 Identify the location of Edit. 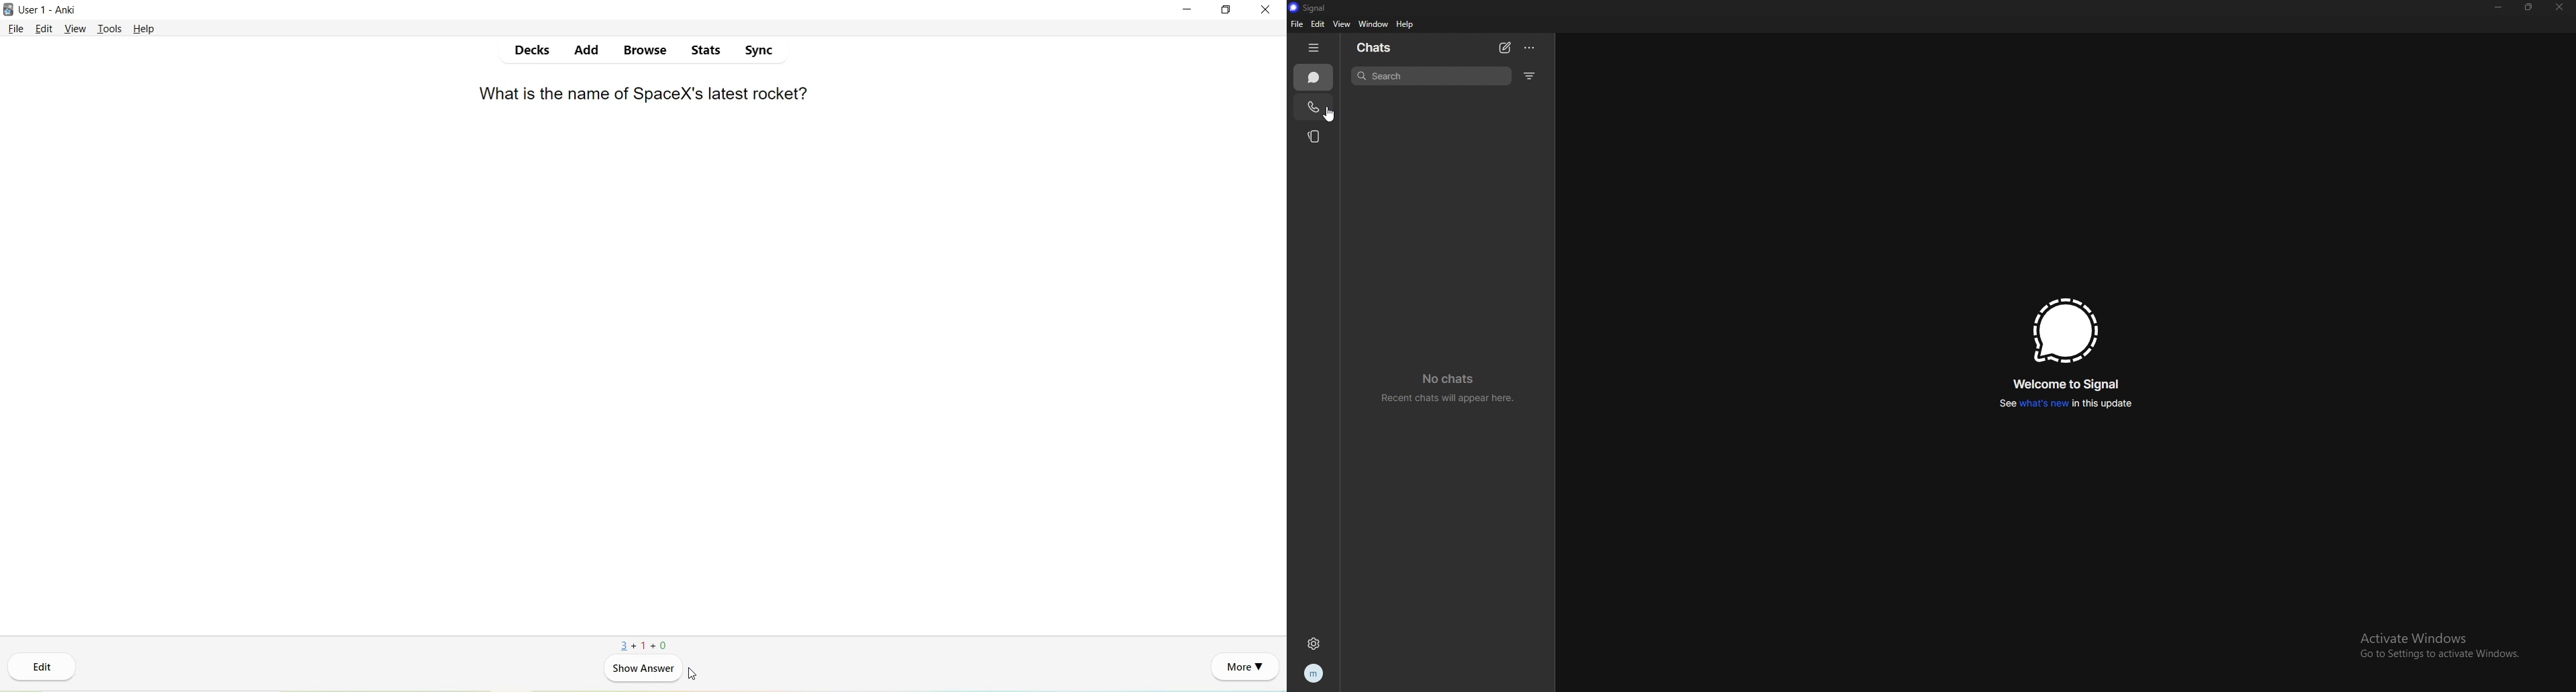
(43, 671).